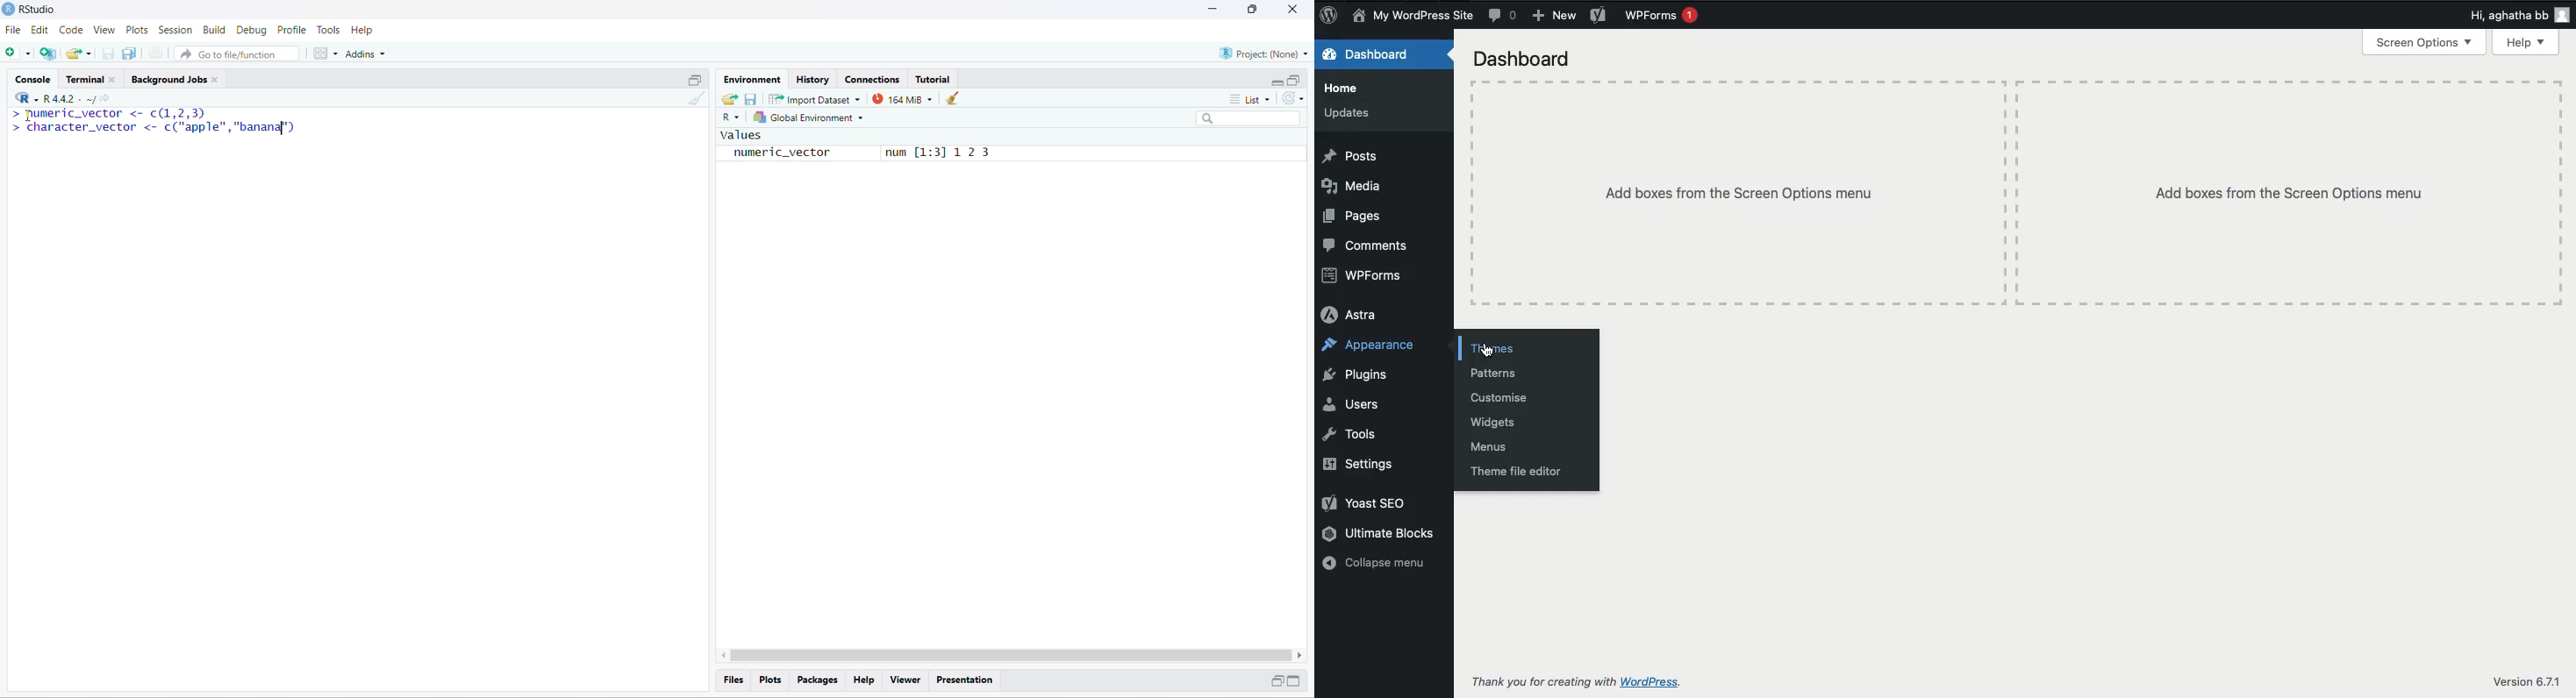 The width and height of the screenshot is (2576, 700). I want to click on minimize, so click(1278, 83).